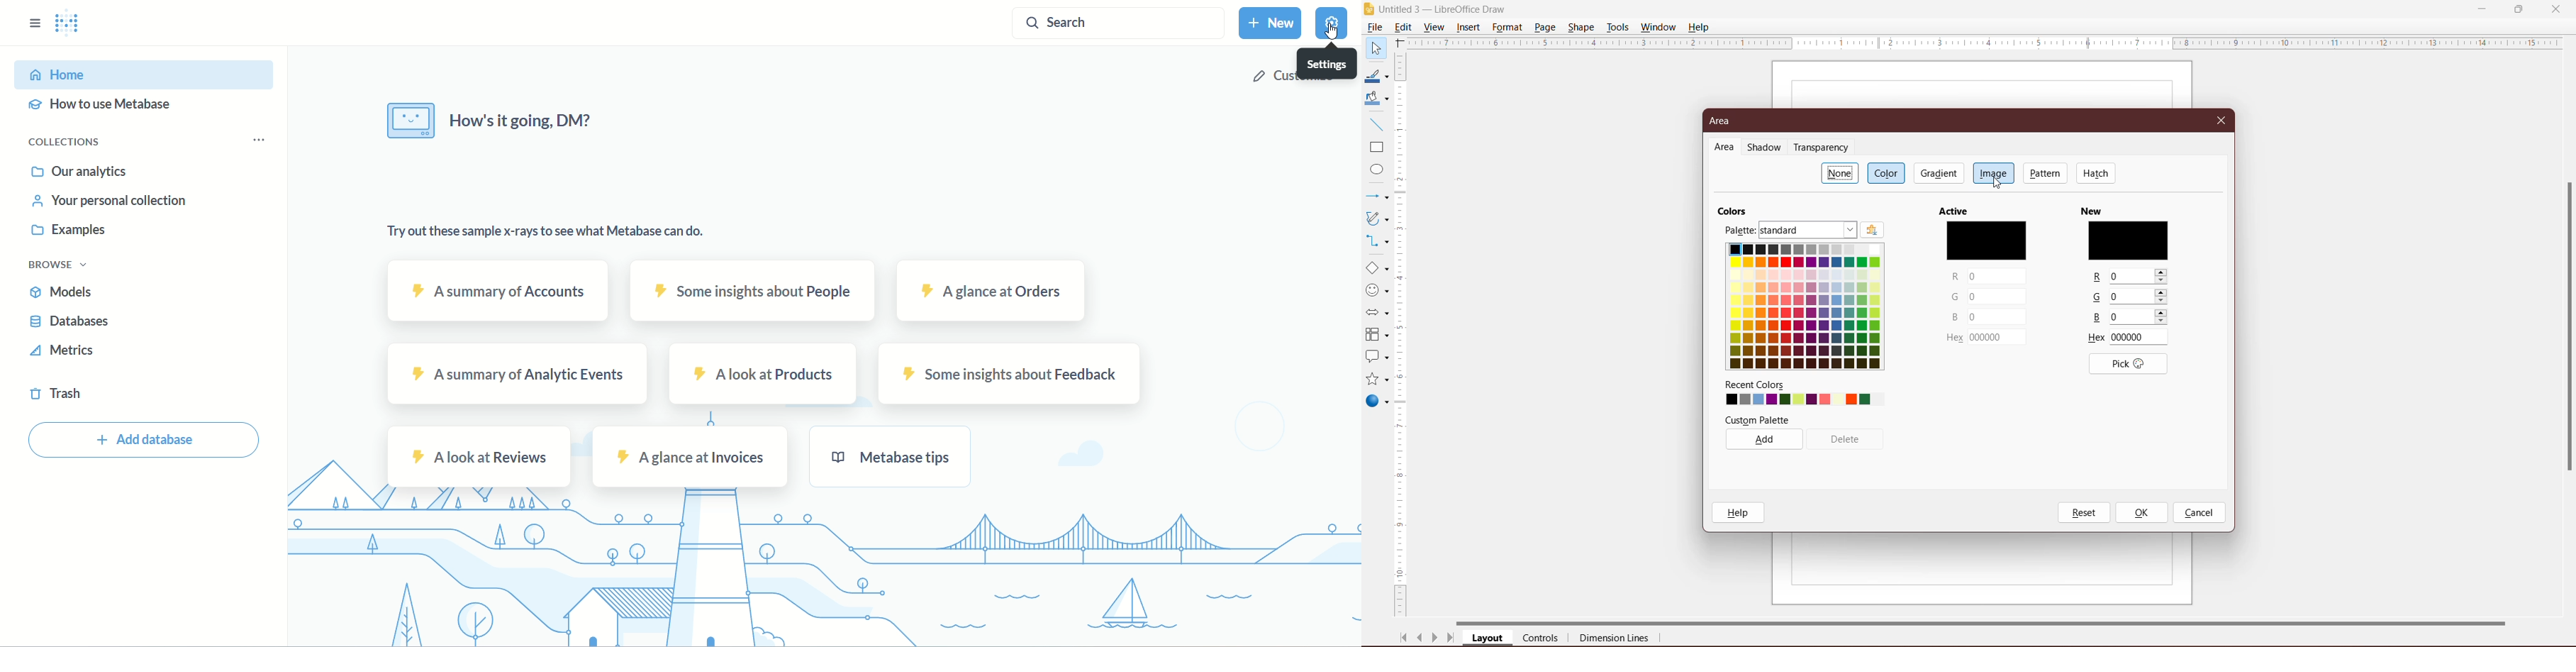  Describe the element at coordinates (1507, 27) in the screenshot. I see `Format` at that location.